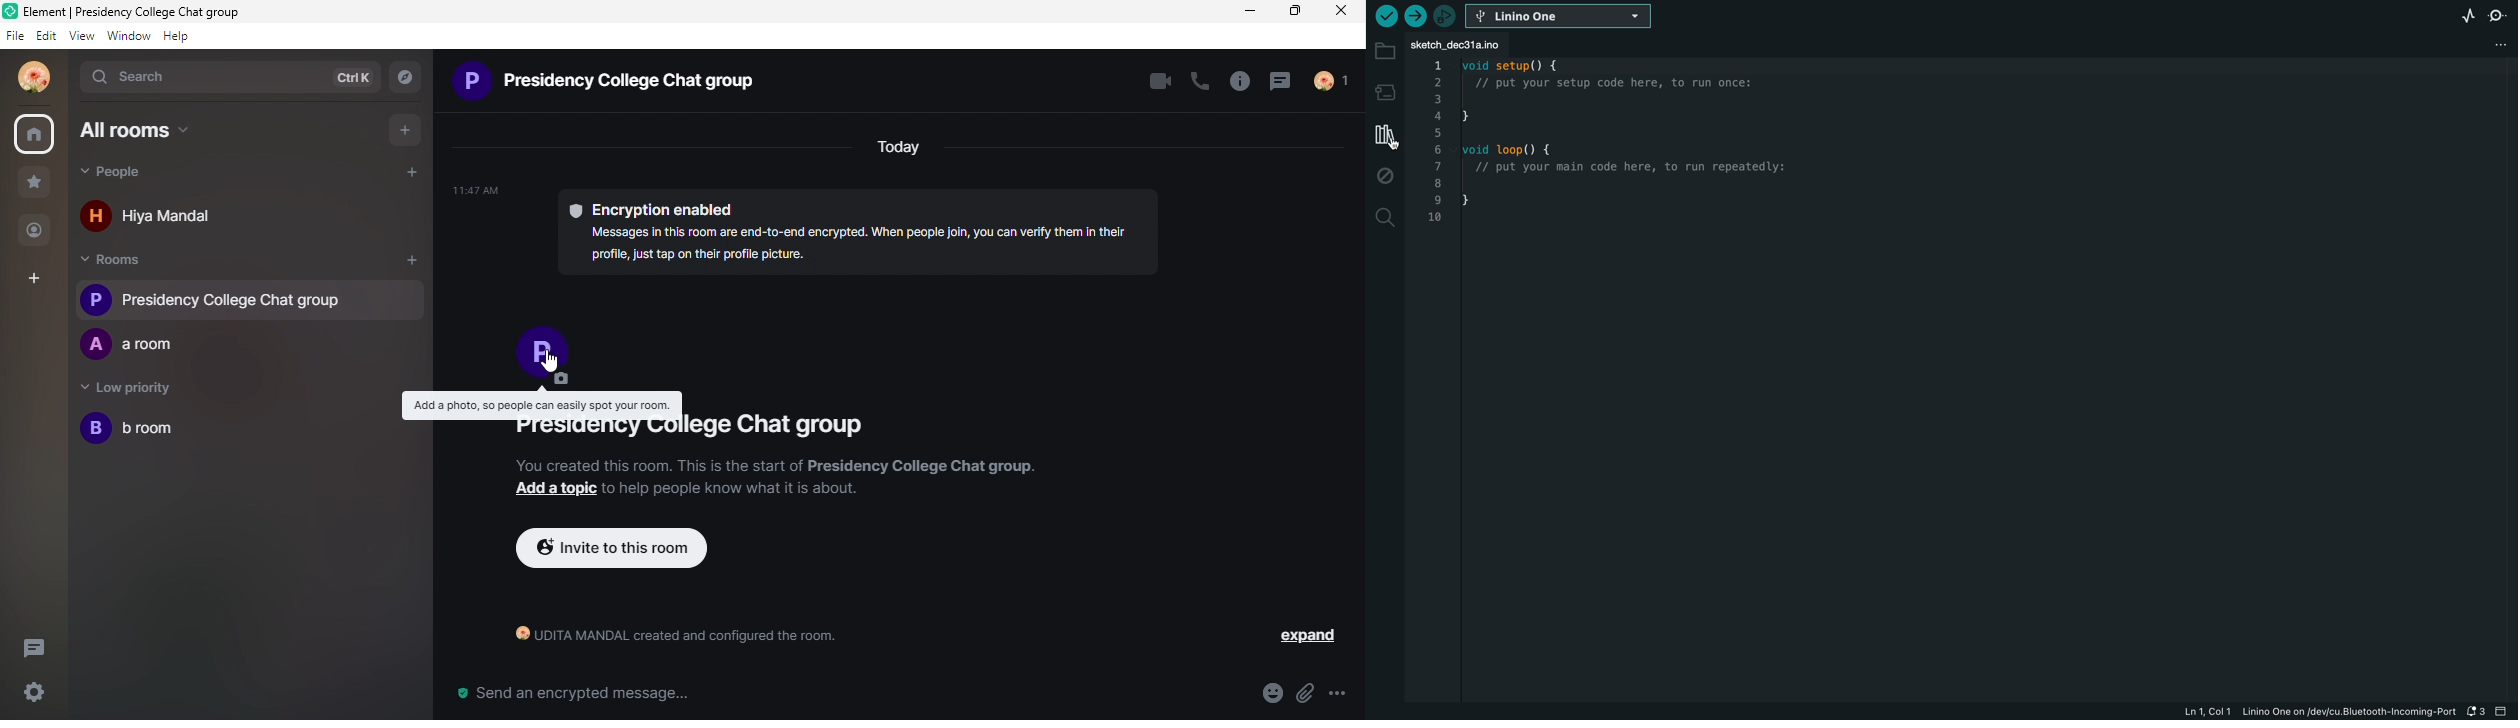  What do you see at coordinates (409, 129) in the screenshot?
I see `add` at bounding box center [409, 129].